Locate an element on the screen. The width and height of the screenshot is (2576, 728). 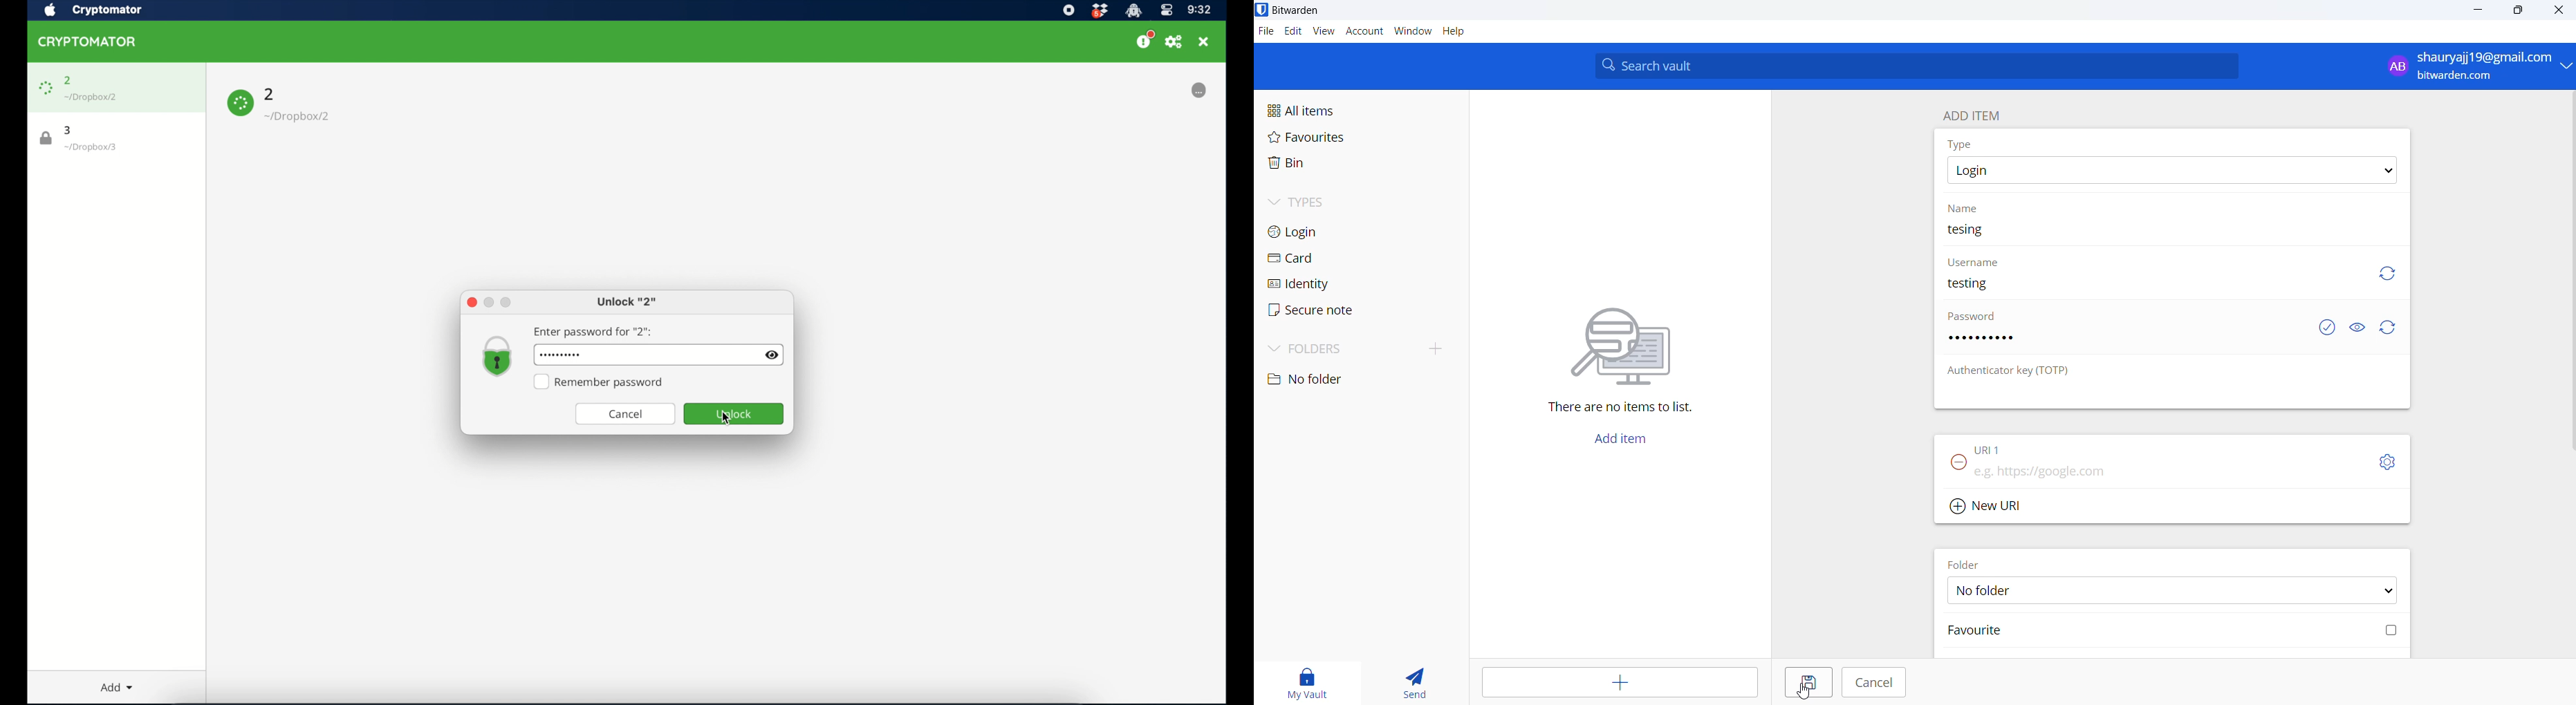
send is located at coordinates (1408, 679).